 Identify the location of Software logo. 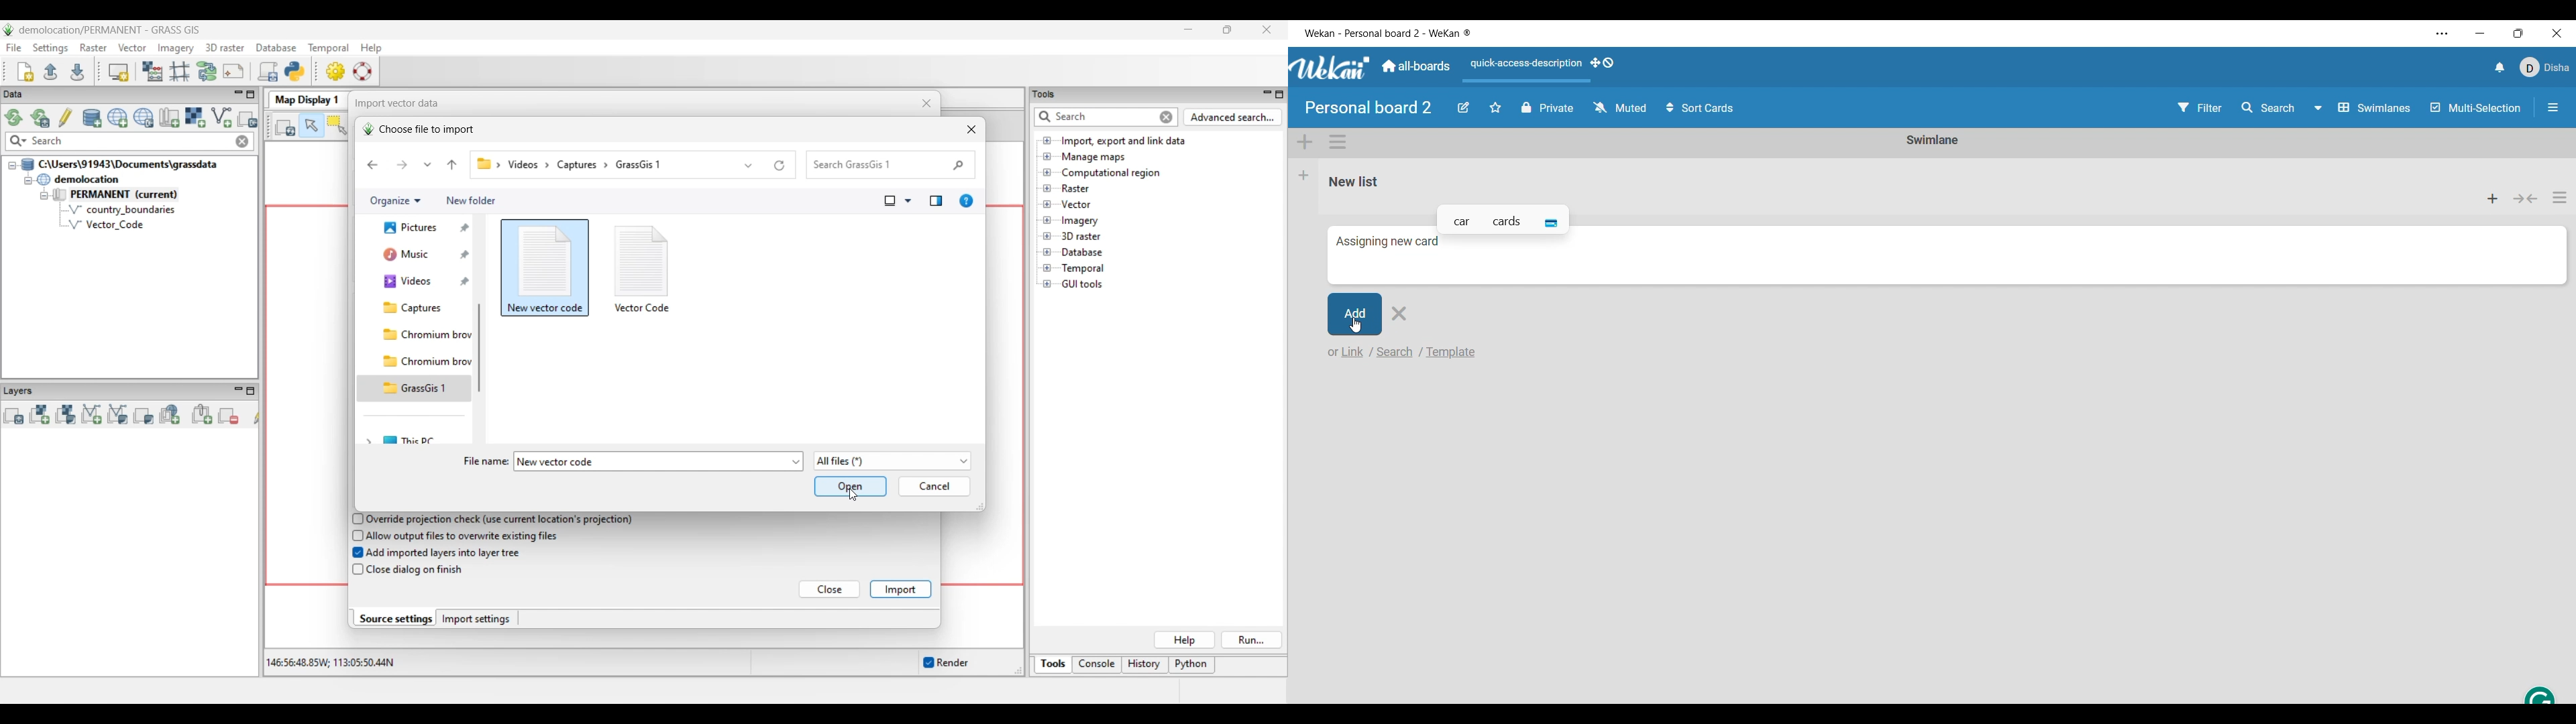
(1330, 68).